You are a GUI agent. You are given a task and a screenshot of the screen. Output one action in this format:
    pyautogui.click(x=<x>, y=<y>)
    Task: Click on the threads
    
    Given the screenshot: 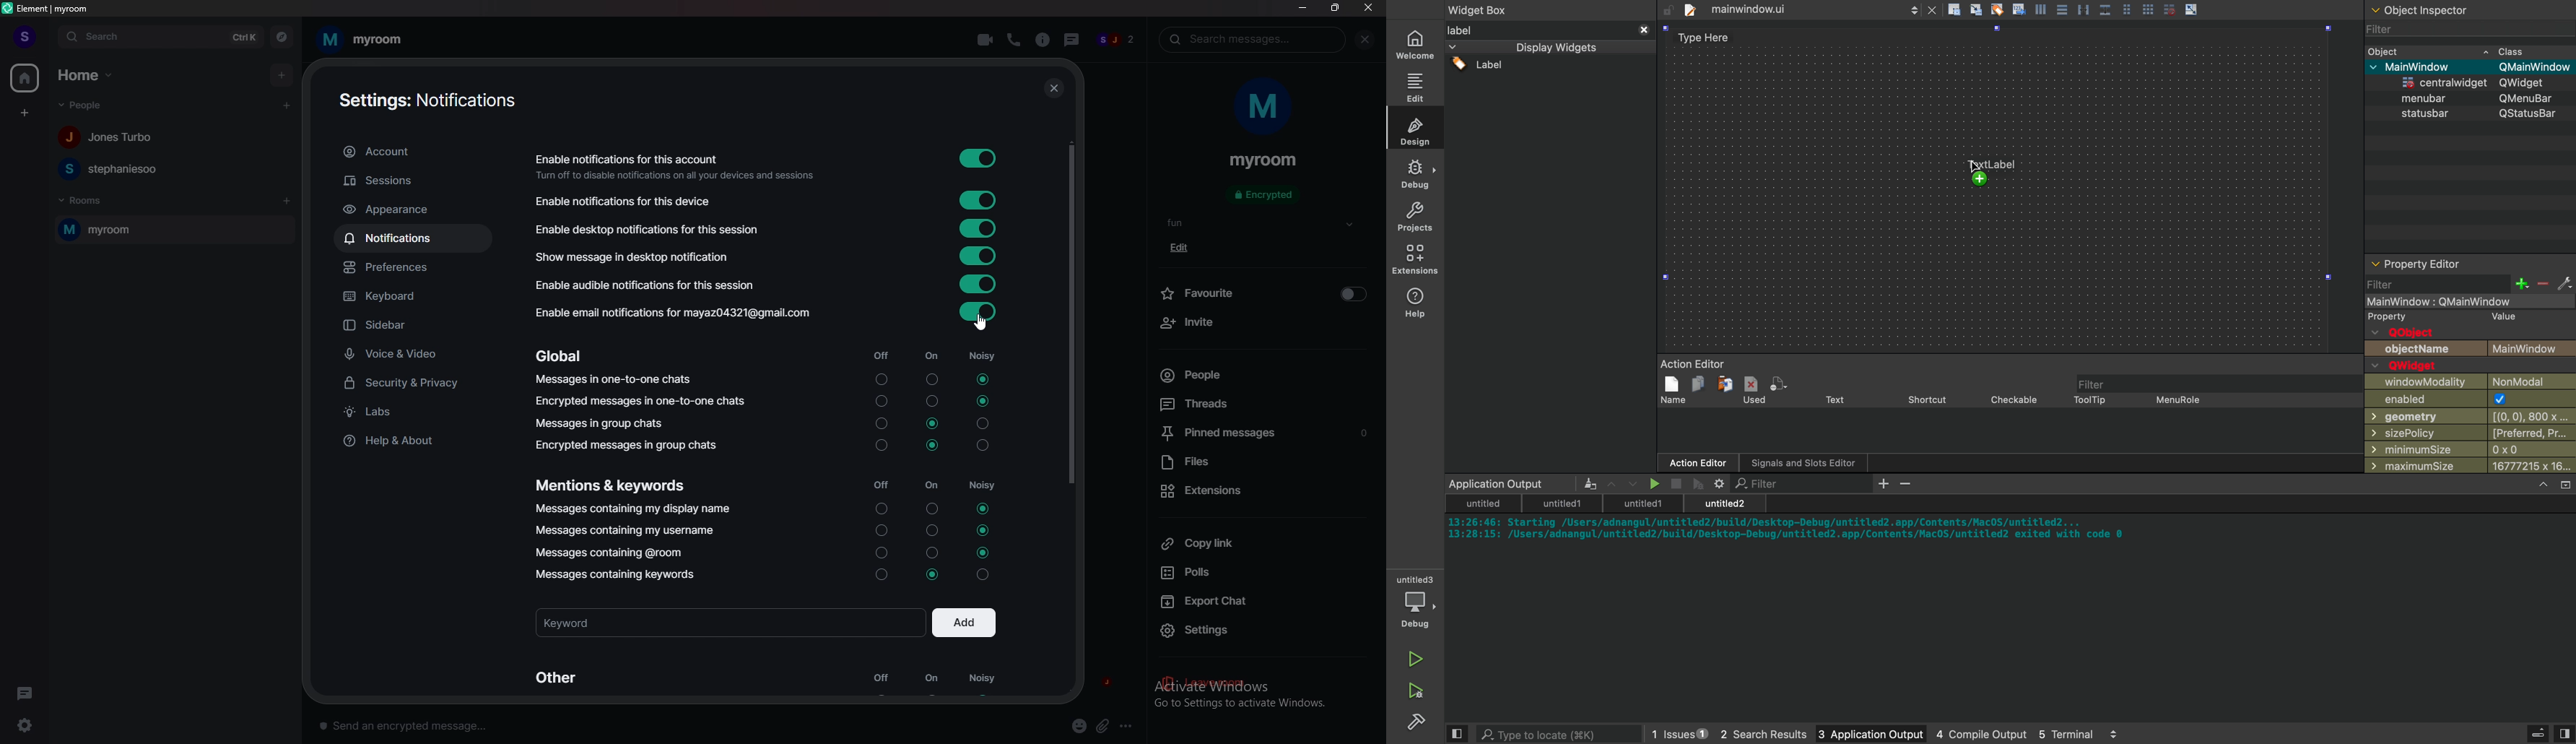 What is the action you would take?
    pyautogui.click(x=1069, y=38)
    